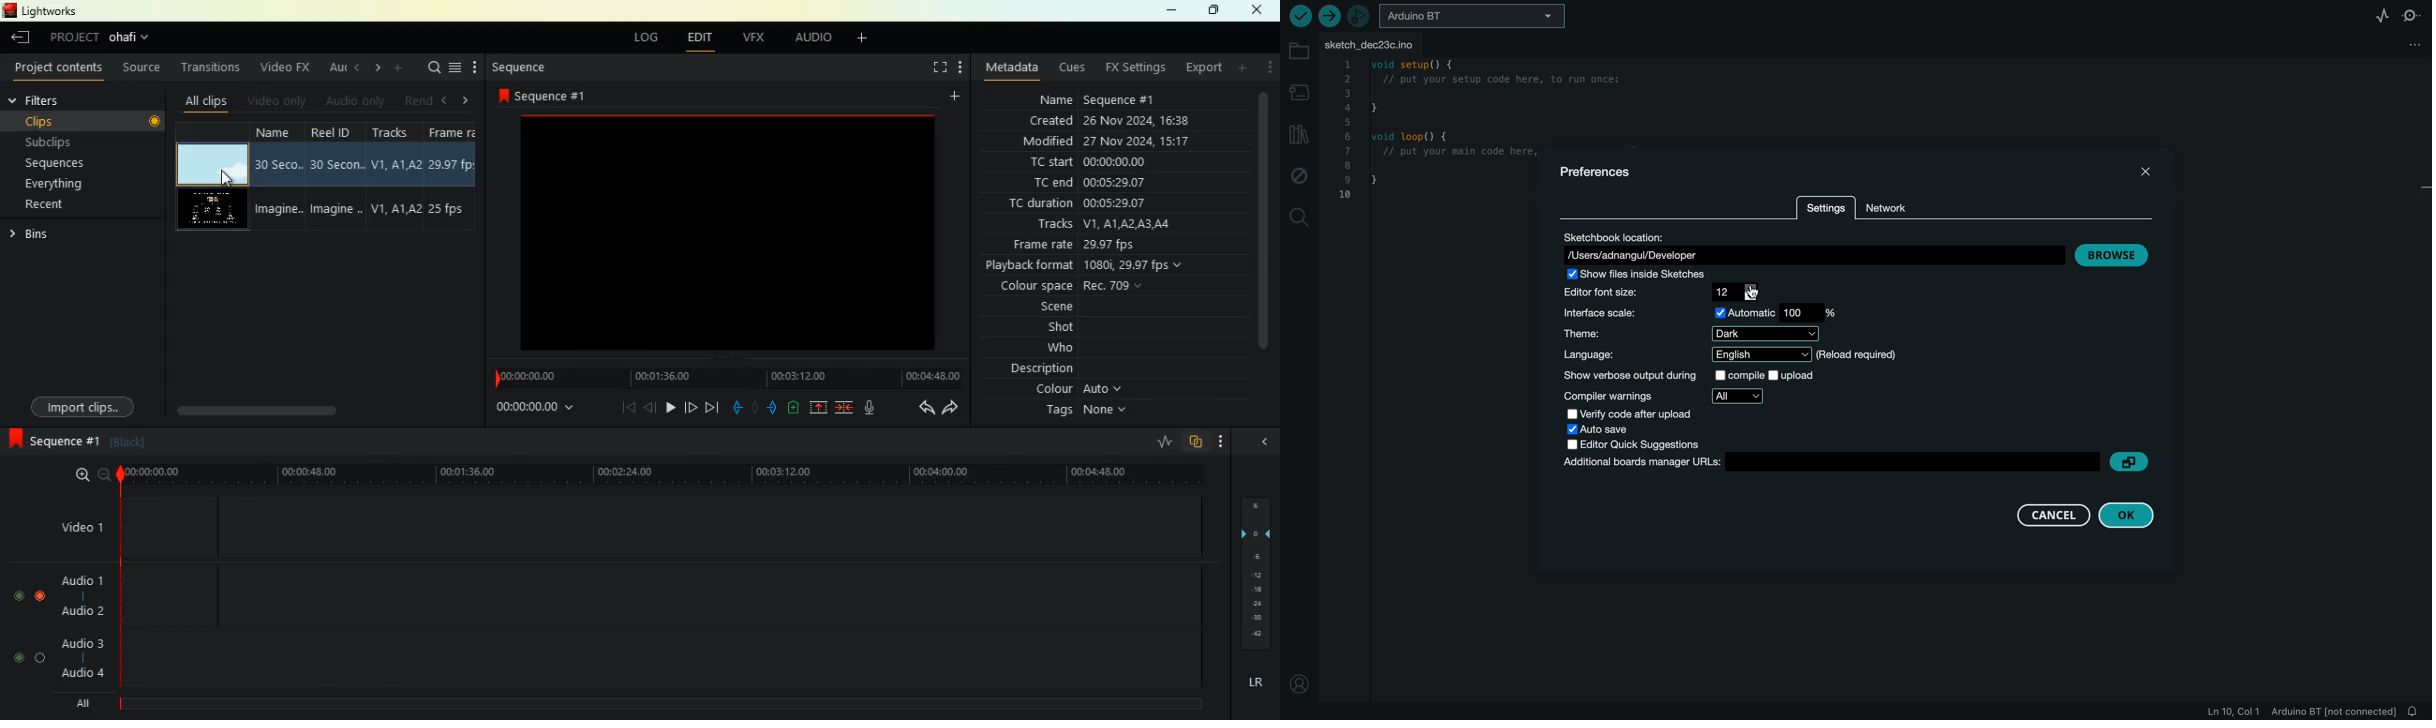  What do you see at coordinates (225, 179) in the screenshot?
I see `Mouse Cursor` at bounding box center [225, 179].